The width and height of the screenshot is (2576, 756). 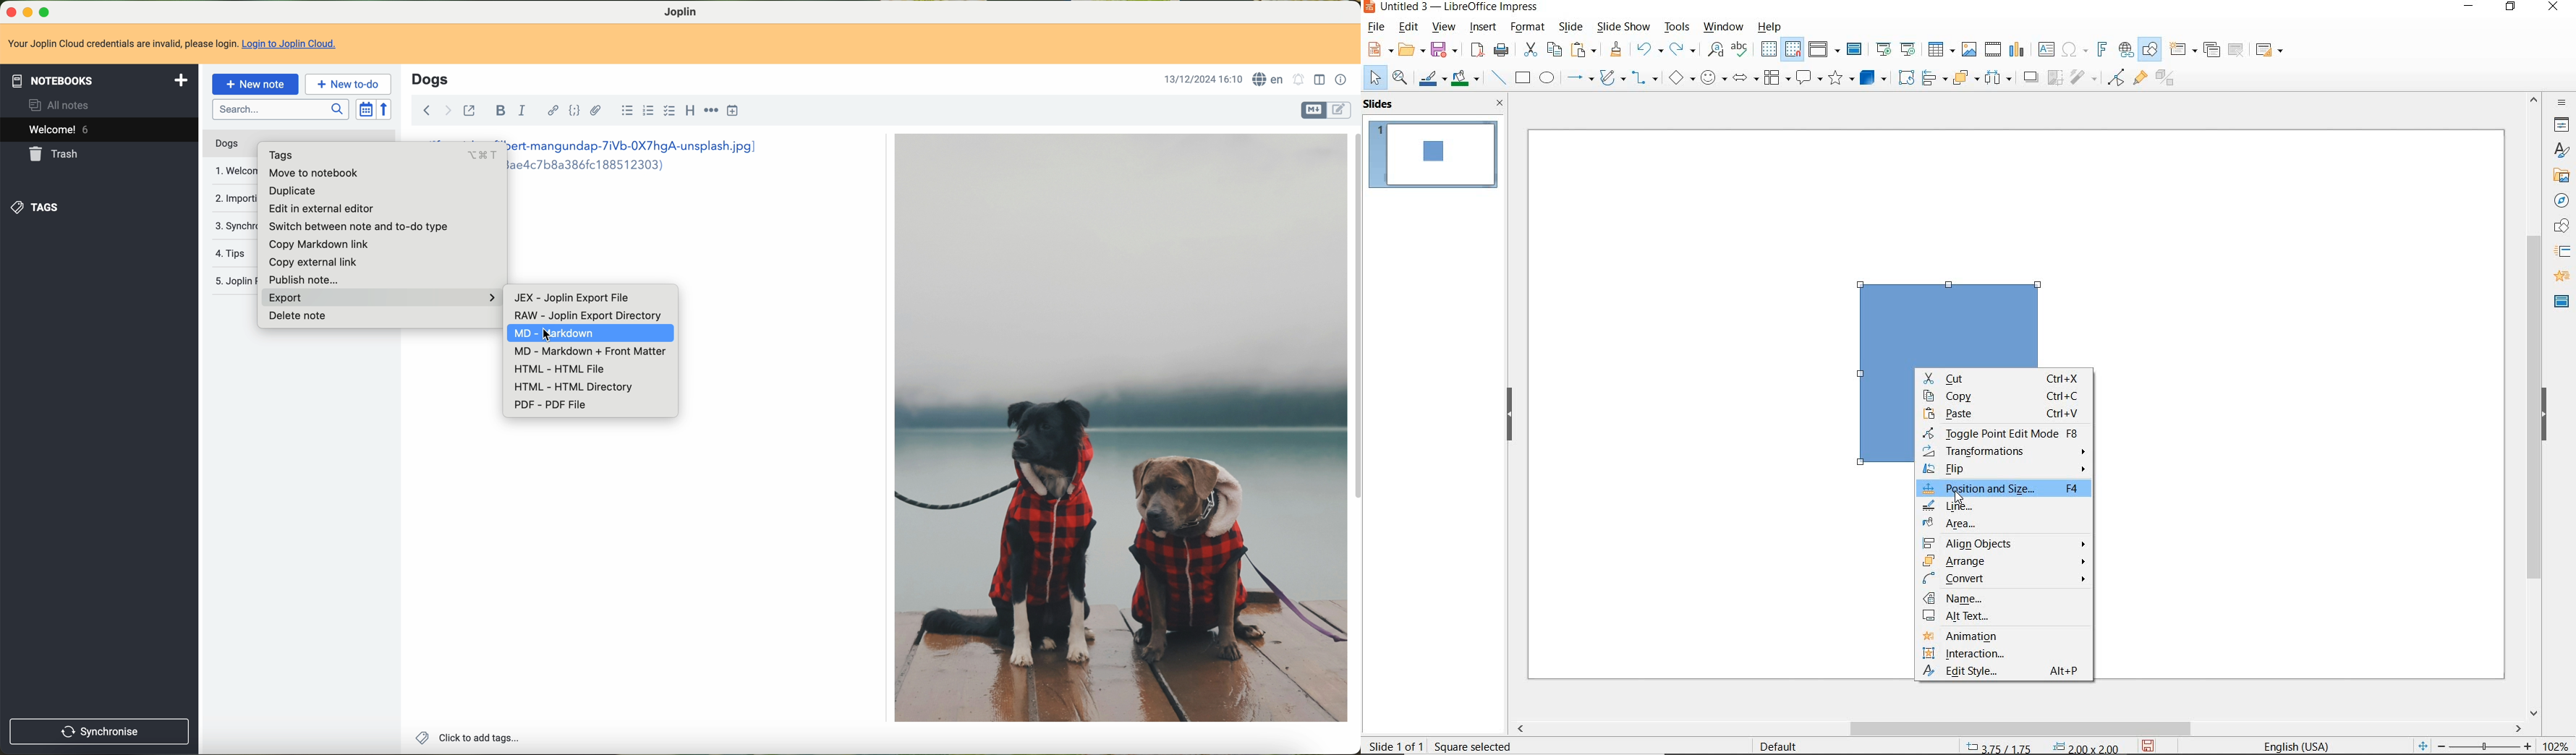 I want to click on lines and arrows, so click(x=1579, y=78).